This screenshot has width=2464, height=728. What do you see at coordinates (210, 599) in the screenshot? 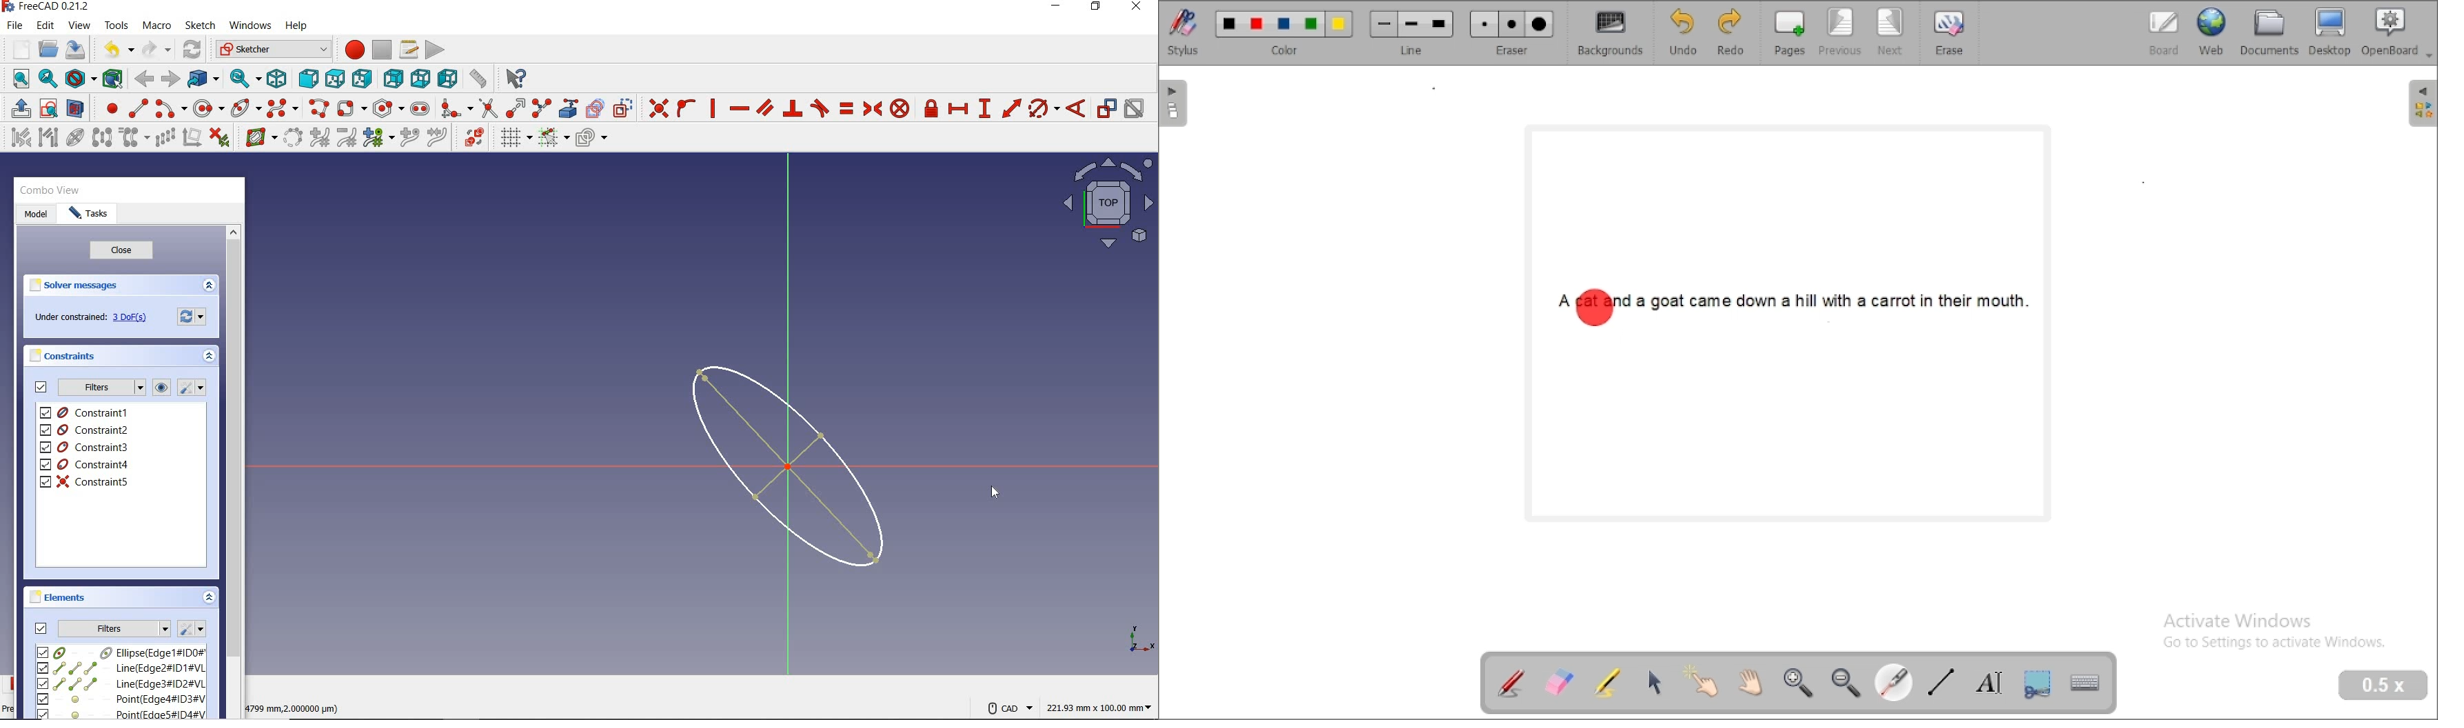
I see `collapse` at bounding box center [210, 599].